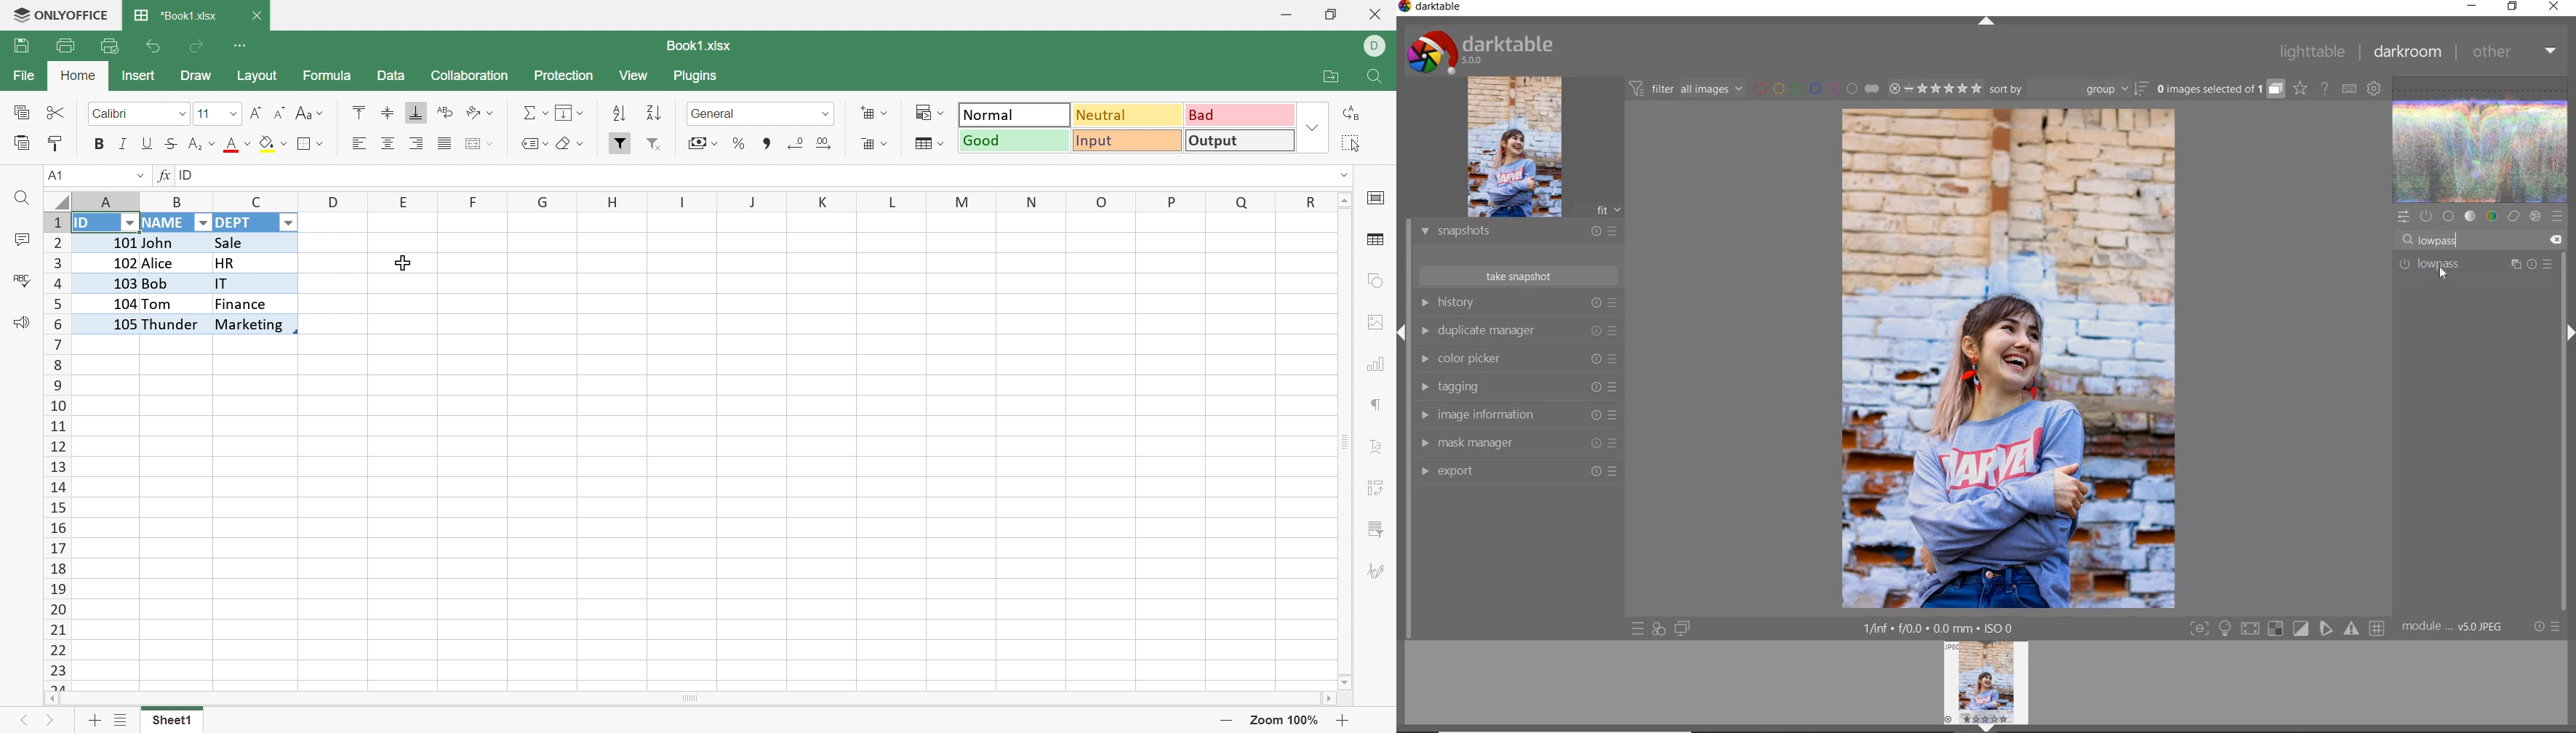  Describe the element at coordinates (2375, 90) in the screenshot. I see `show global preferences` at that location.